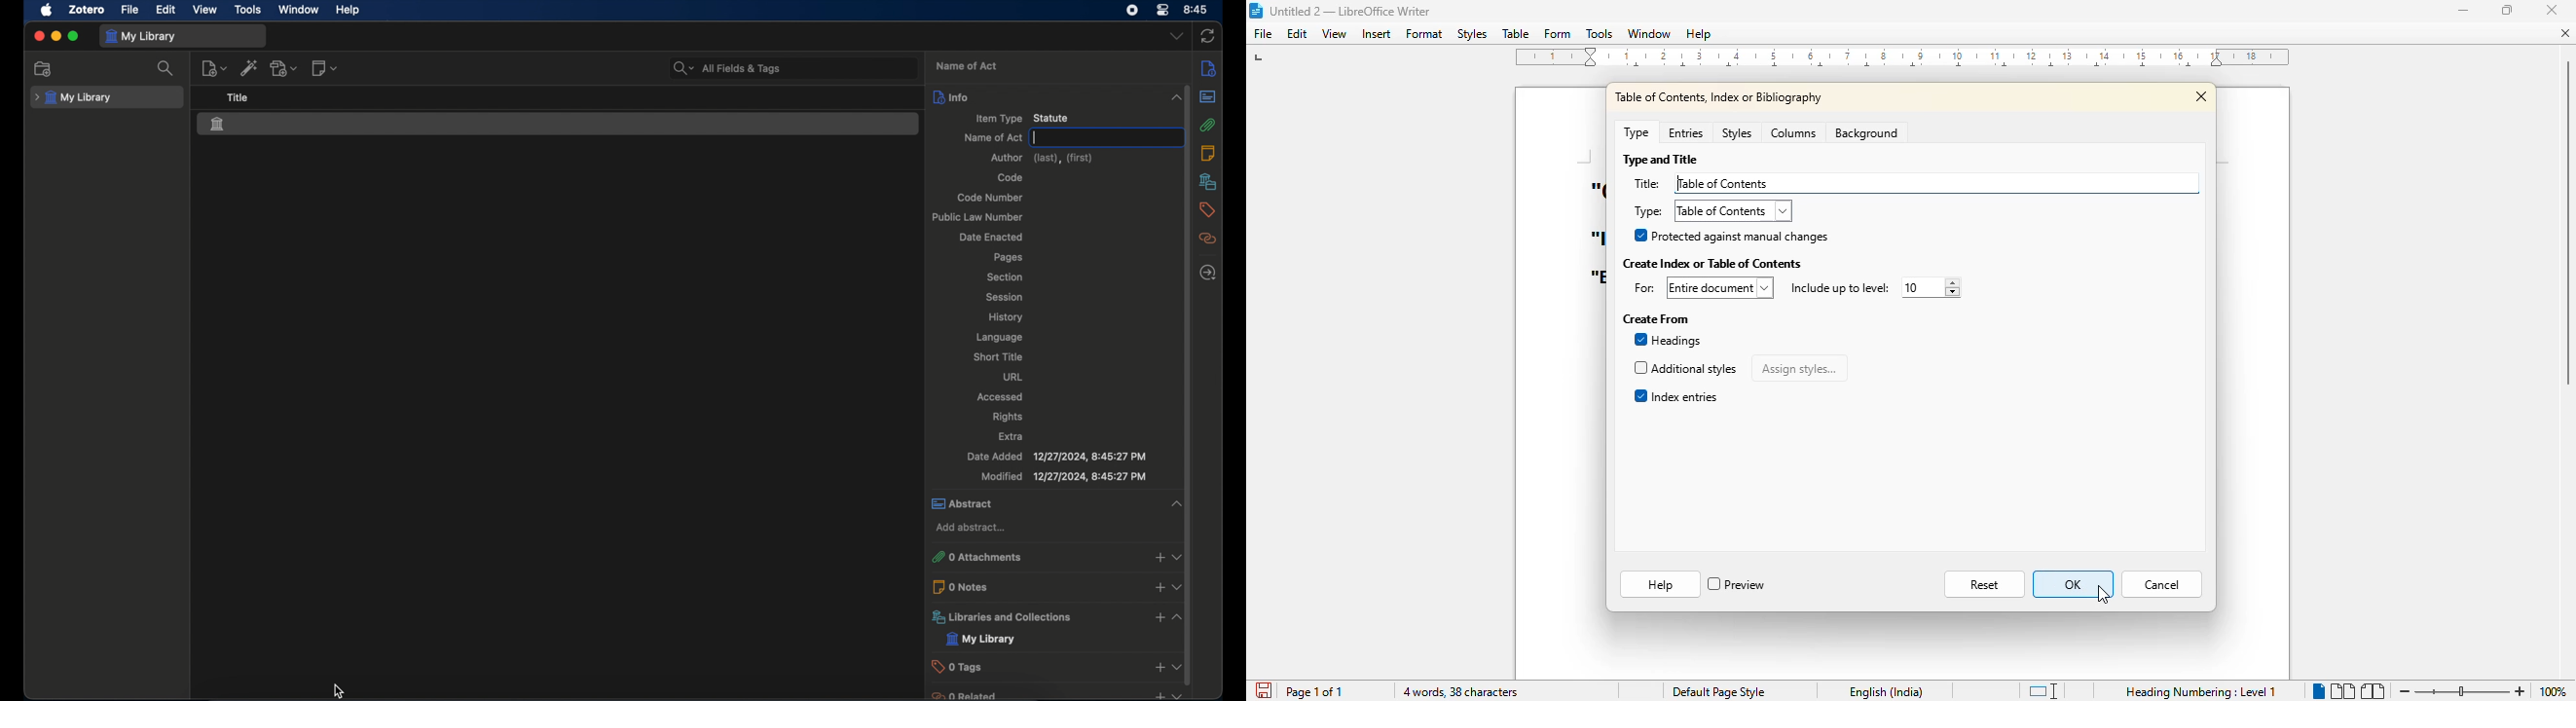 The height and width of the screenshot is (728, 2576). Describe the element at coordinates (1006, 277) in the screenshot. I see `section` at that location.